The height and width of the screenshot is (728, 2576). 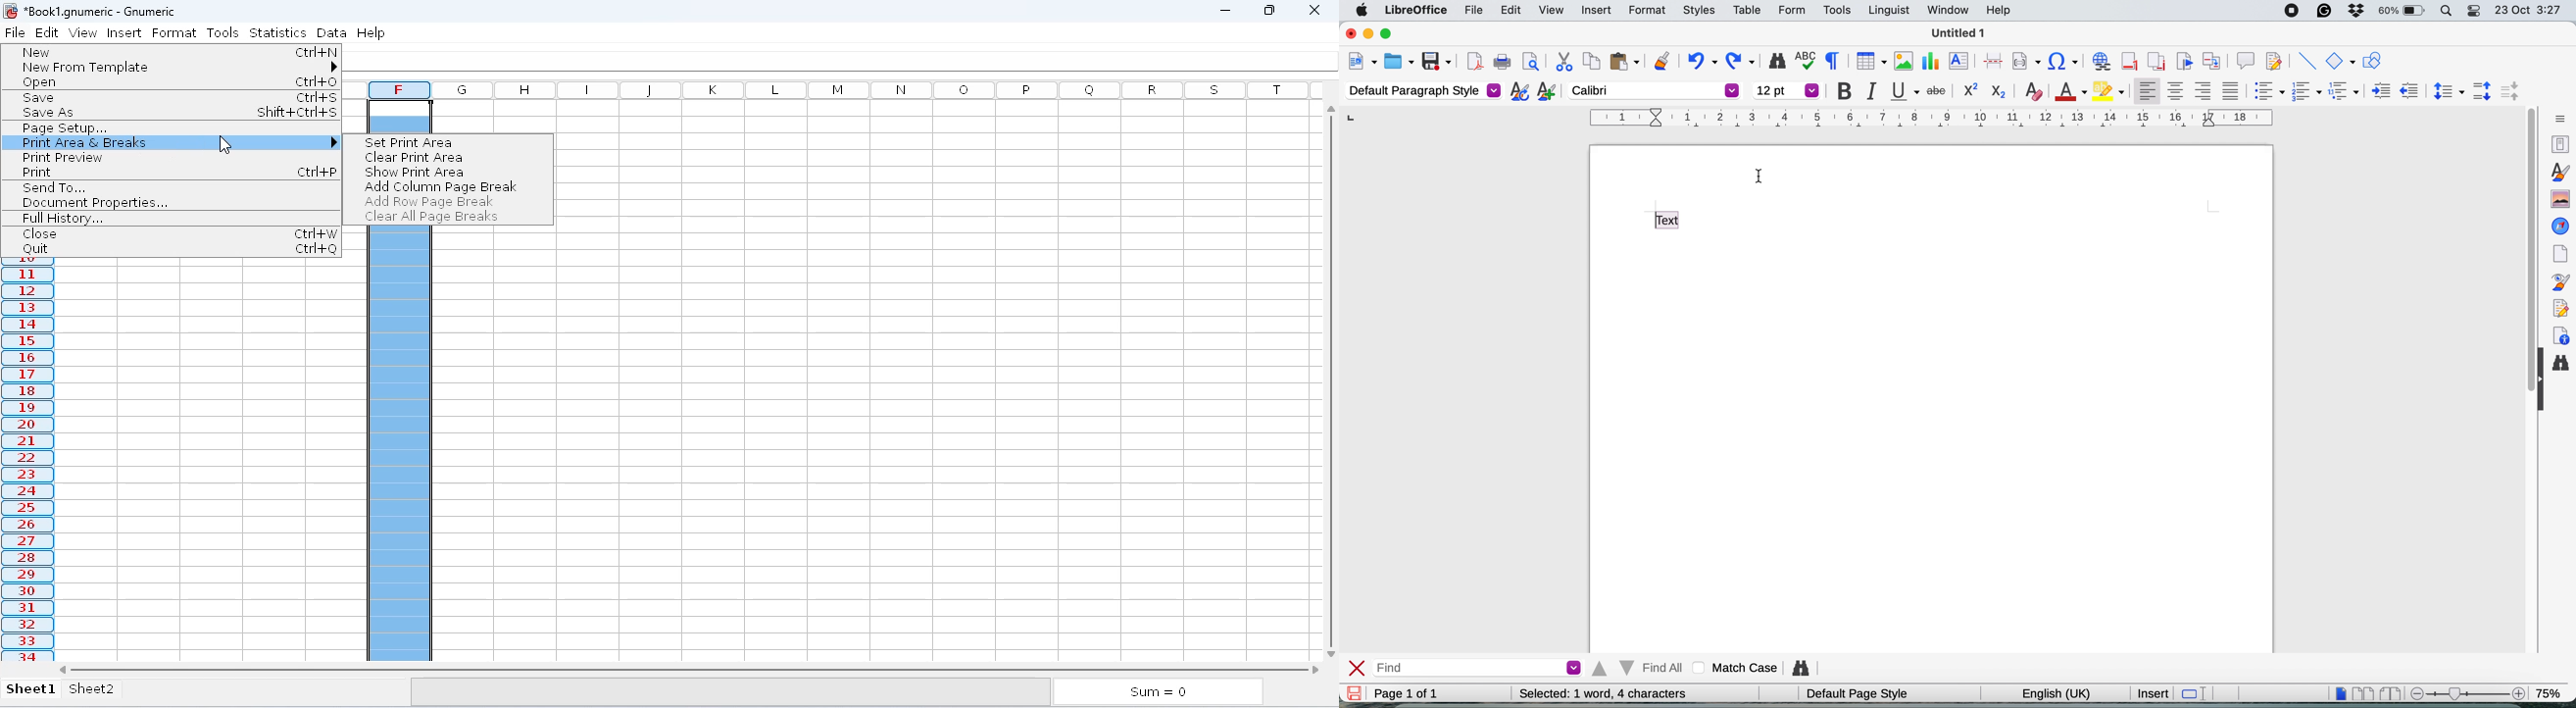 I want to click on statistics, so click(x=278, y=31).